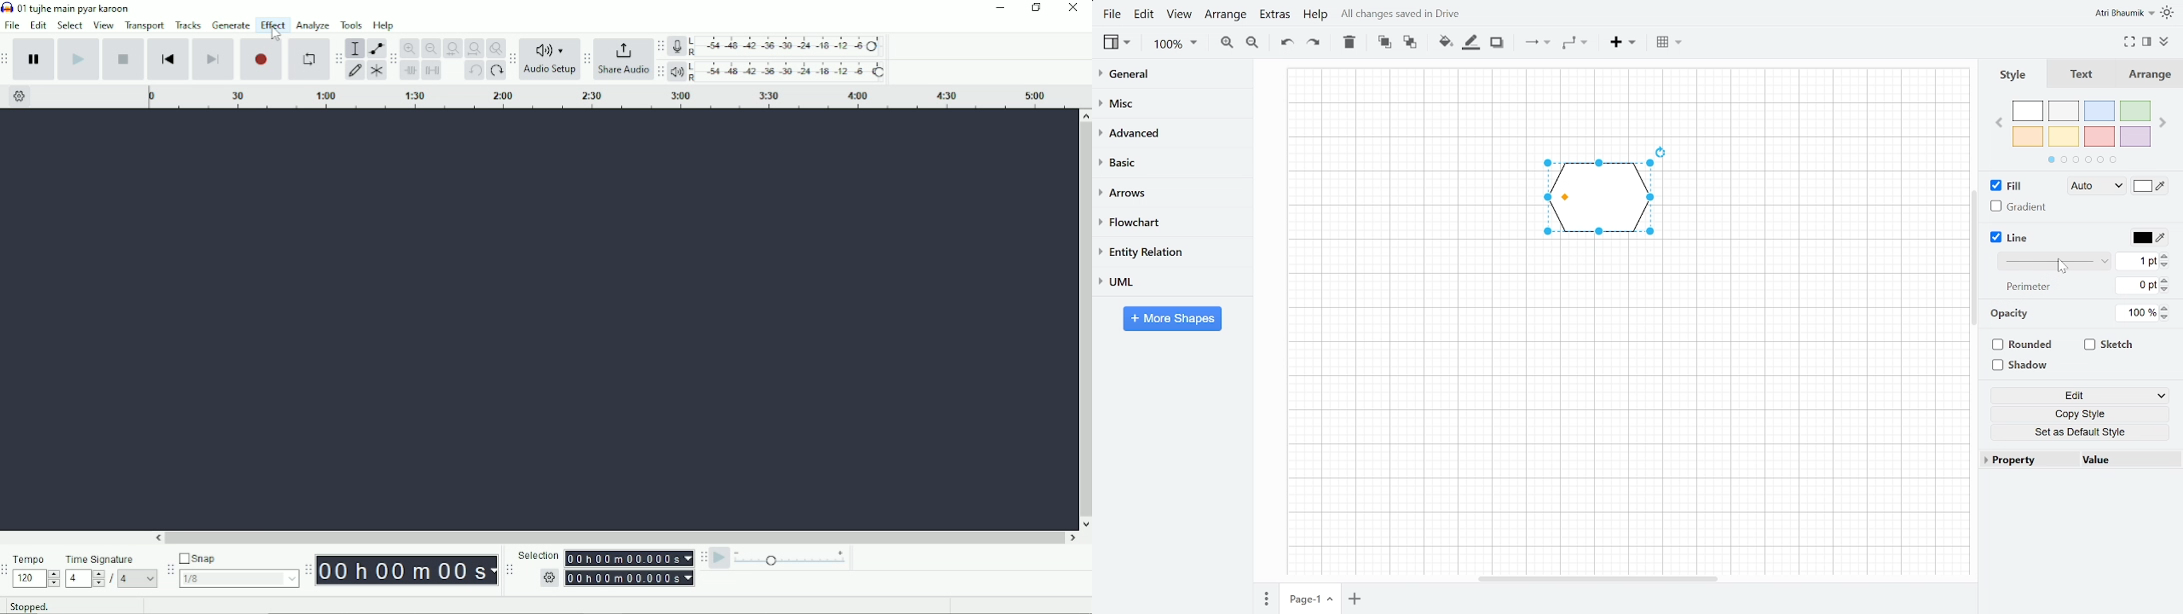 This screenshot has width=2184, height=616. Describe the element at coordinates (189, 25) in the screenshot. I see `Tracks` at that location.